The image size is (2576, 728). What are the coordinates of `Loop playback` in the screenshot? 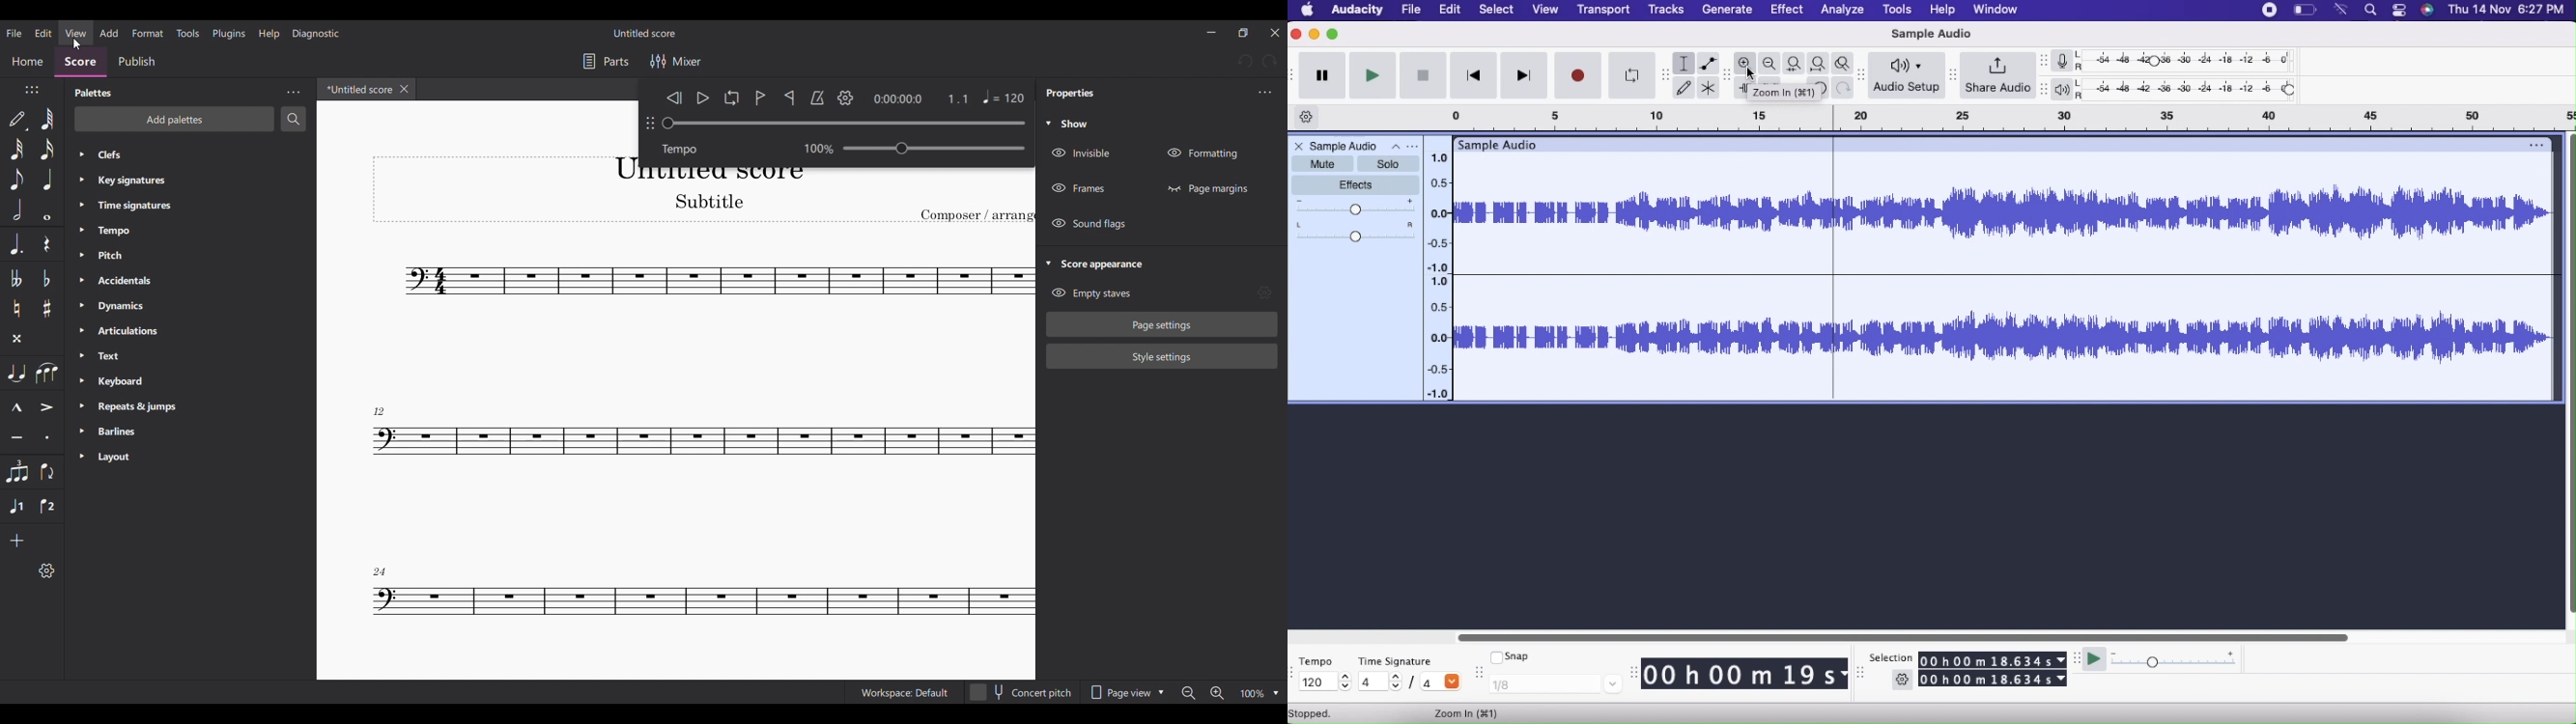 It's located at (732, 97).